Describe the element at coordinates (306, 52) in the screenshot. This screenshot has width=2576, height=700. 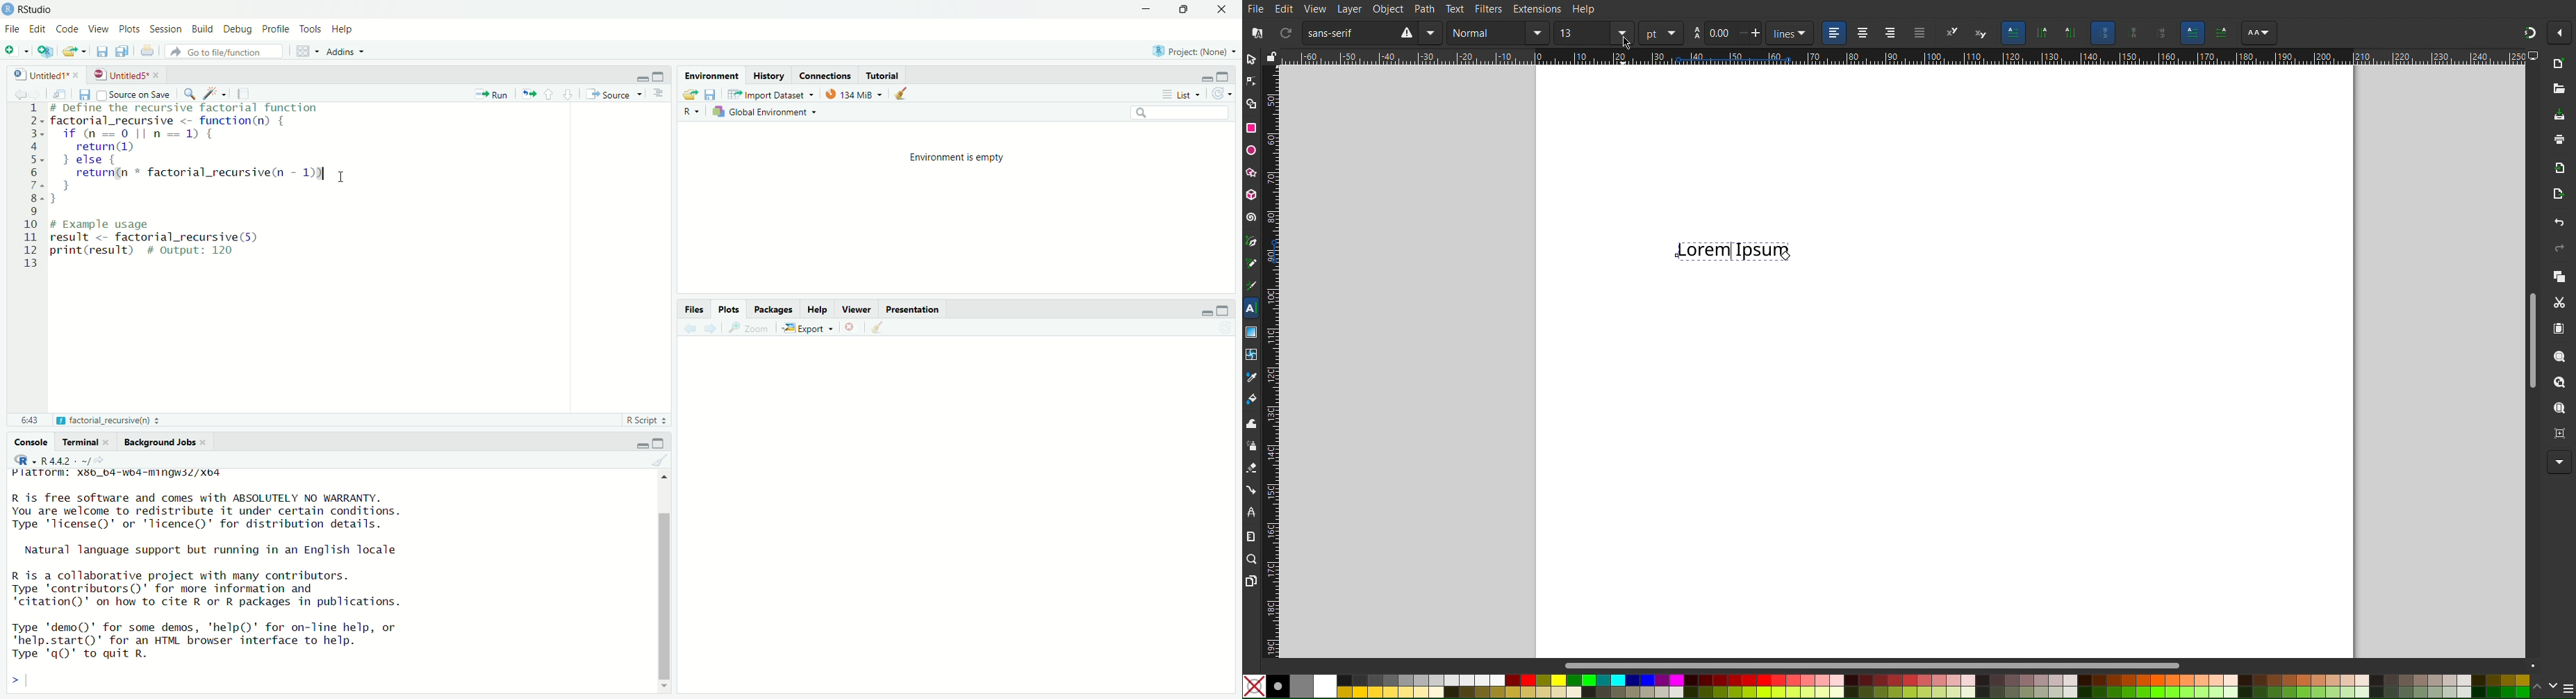
I see `Workspace panes` at that location.